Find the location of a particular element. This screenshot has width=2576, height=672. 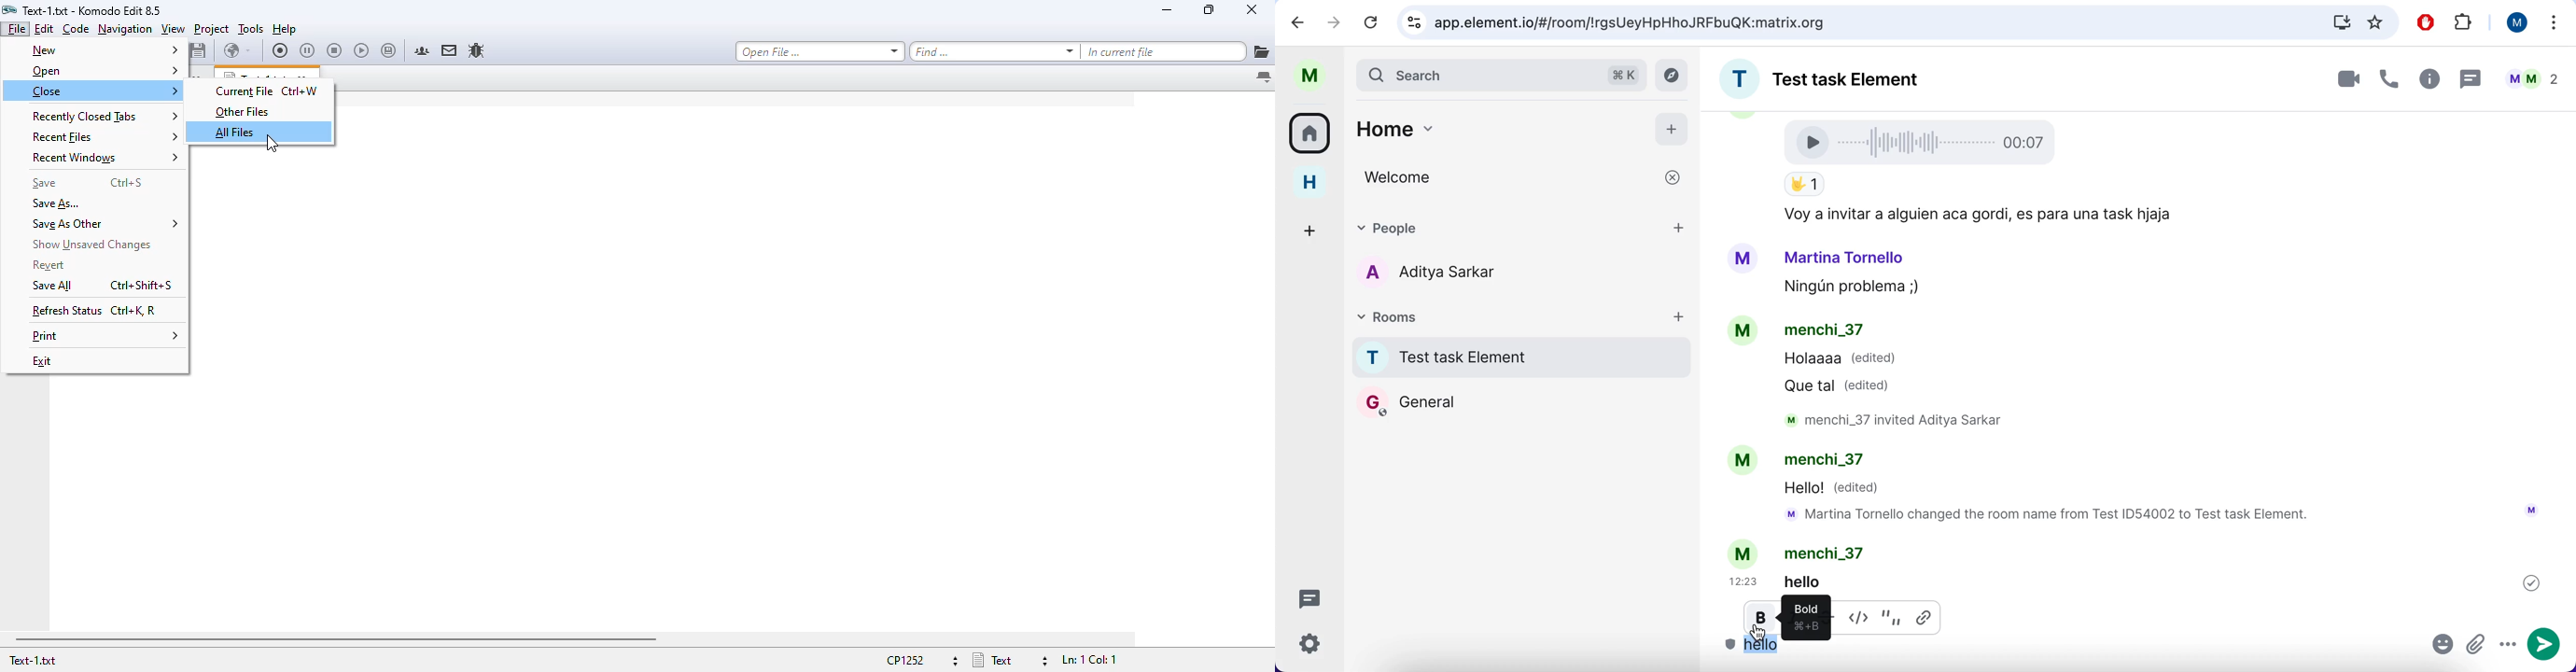

favorites is located at coordinates (2375, 23).